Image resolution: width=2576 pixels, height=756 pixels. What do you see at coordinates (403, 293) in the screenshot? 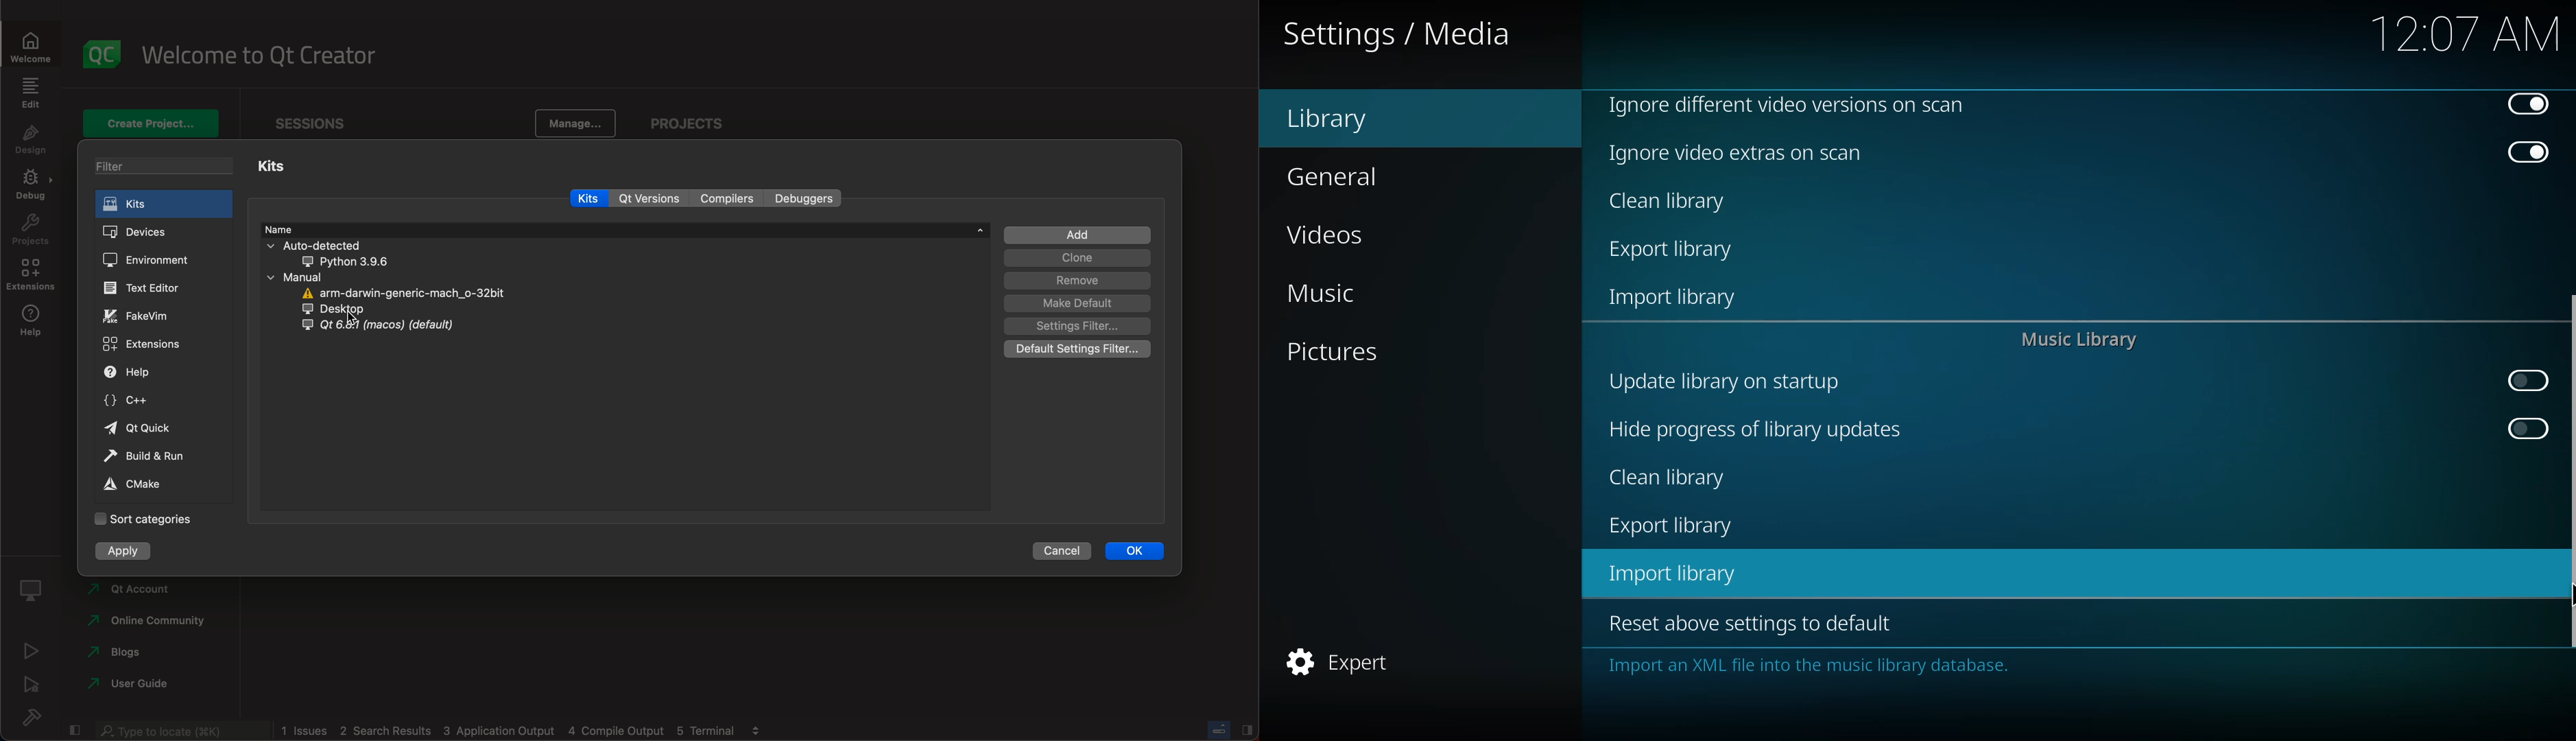
I see `arm-darwin-generic-mach_o-32bit` at bounding box center [403, 293].